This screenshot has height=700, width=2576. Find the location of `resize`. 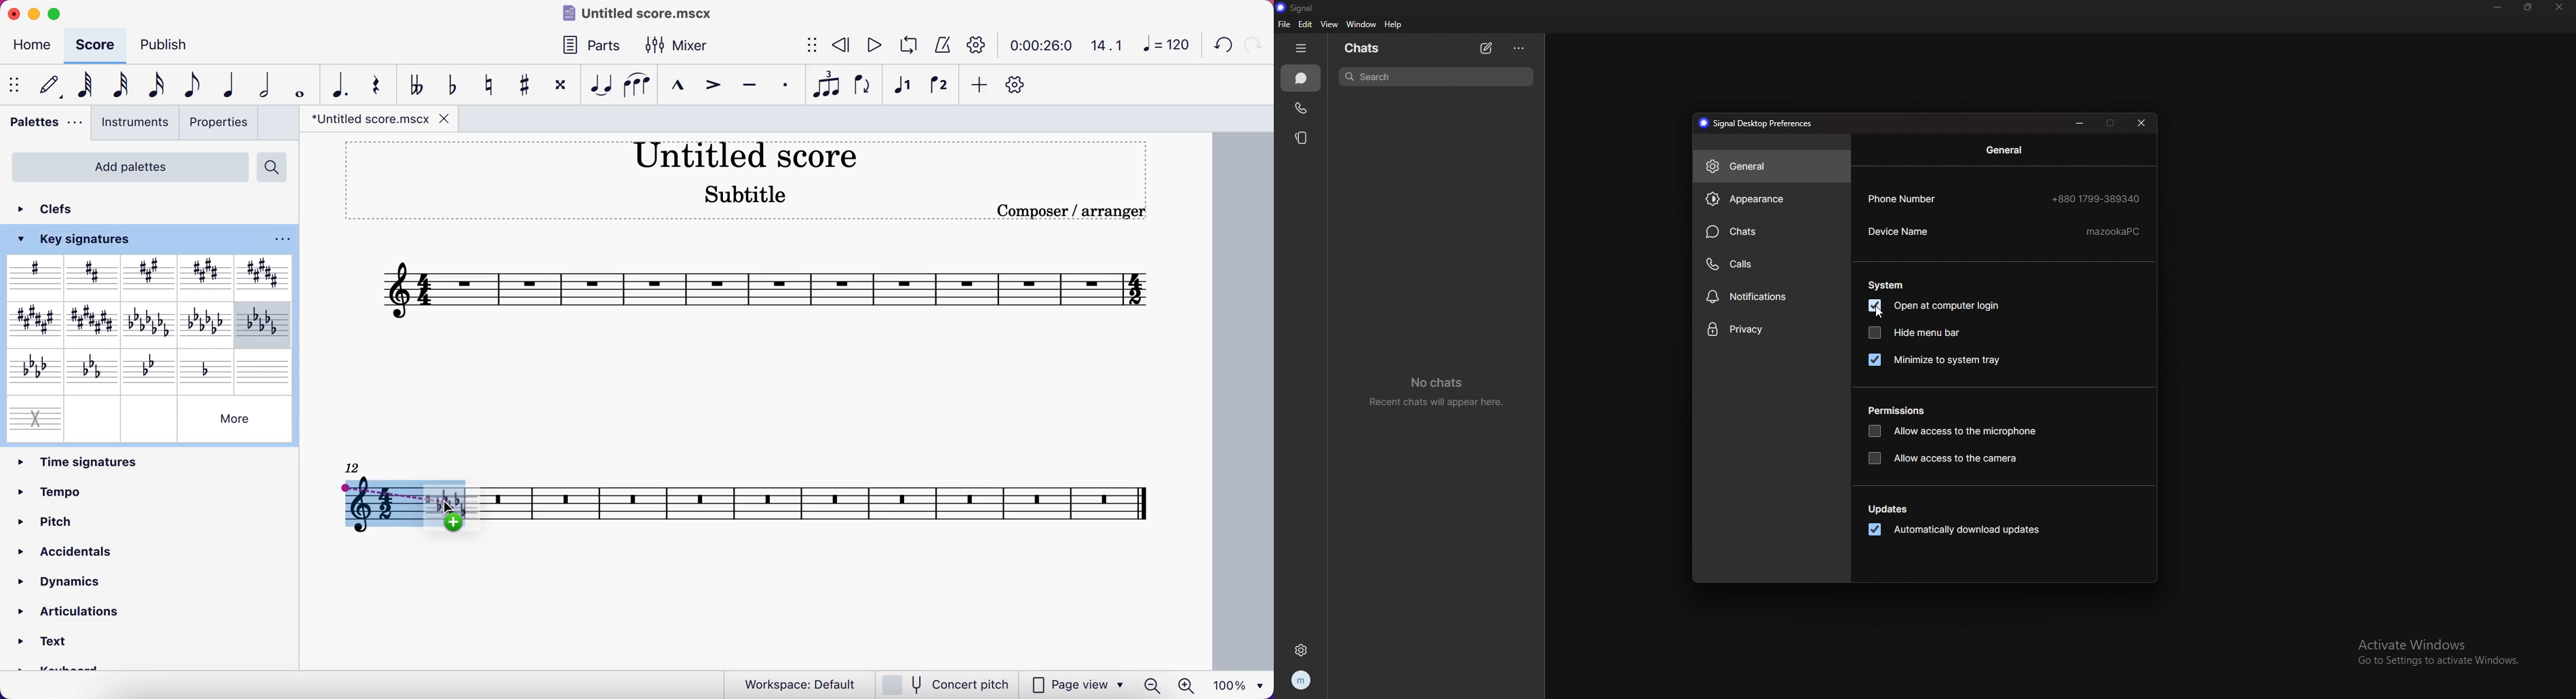

resize is located at coordinates (2529, 7).